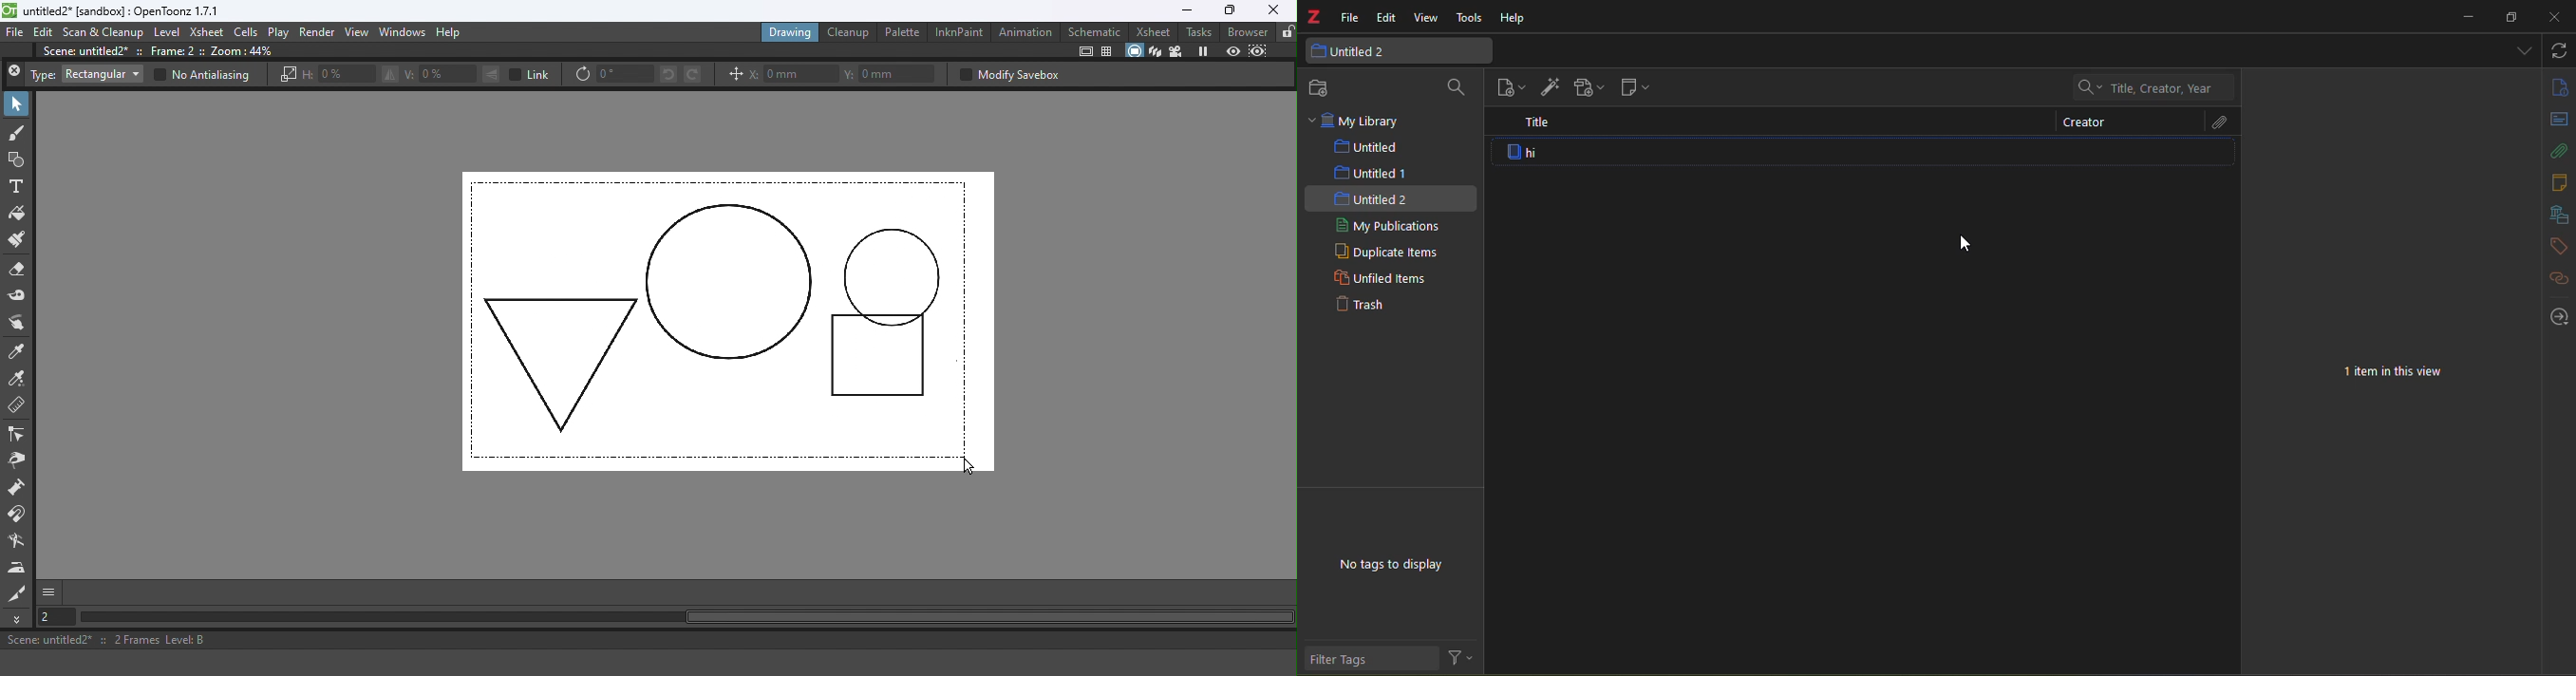 Image resolution: width=2576 pixels, height=700 pixels. What do you see at coordinates (1386, 253) in the screenshot?
I see `duplicate items` at bounding box center [1386, 253].